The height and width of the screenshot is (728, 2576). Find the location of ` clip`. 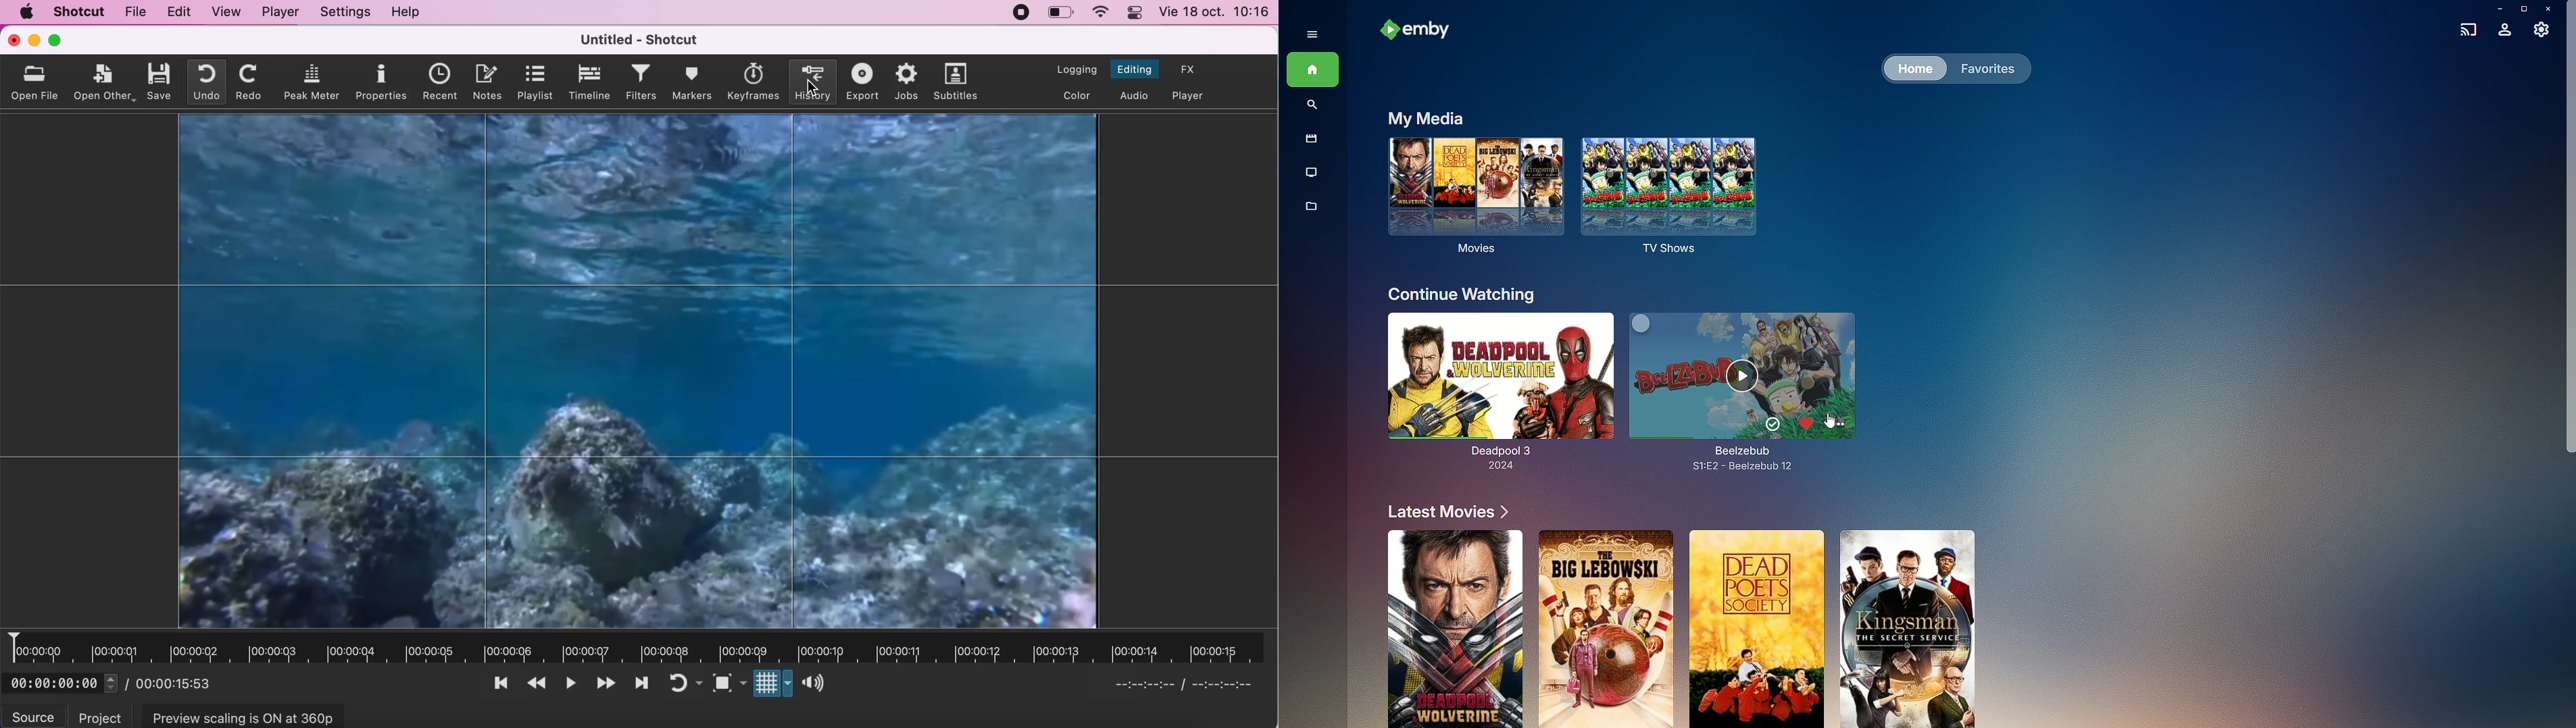

 clip is located at coordinates (623, 371).